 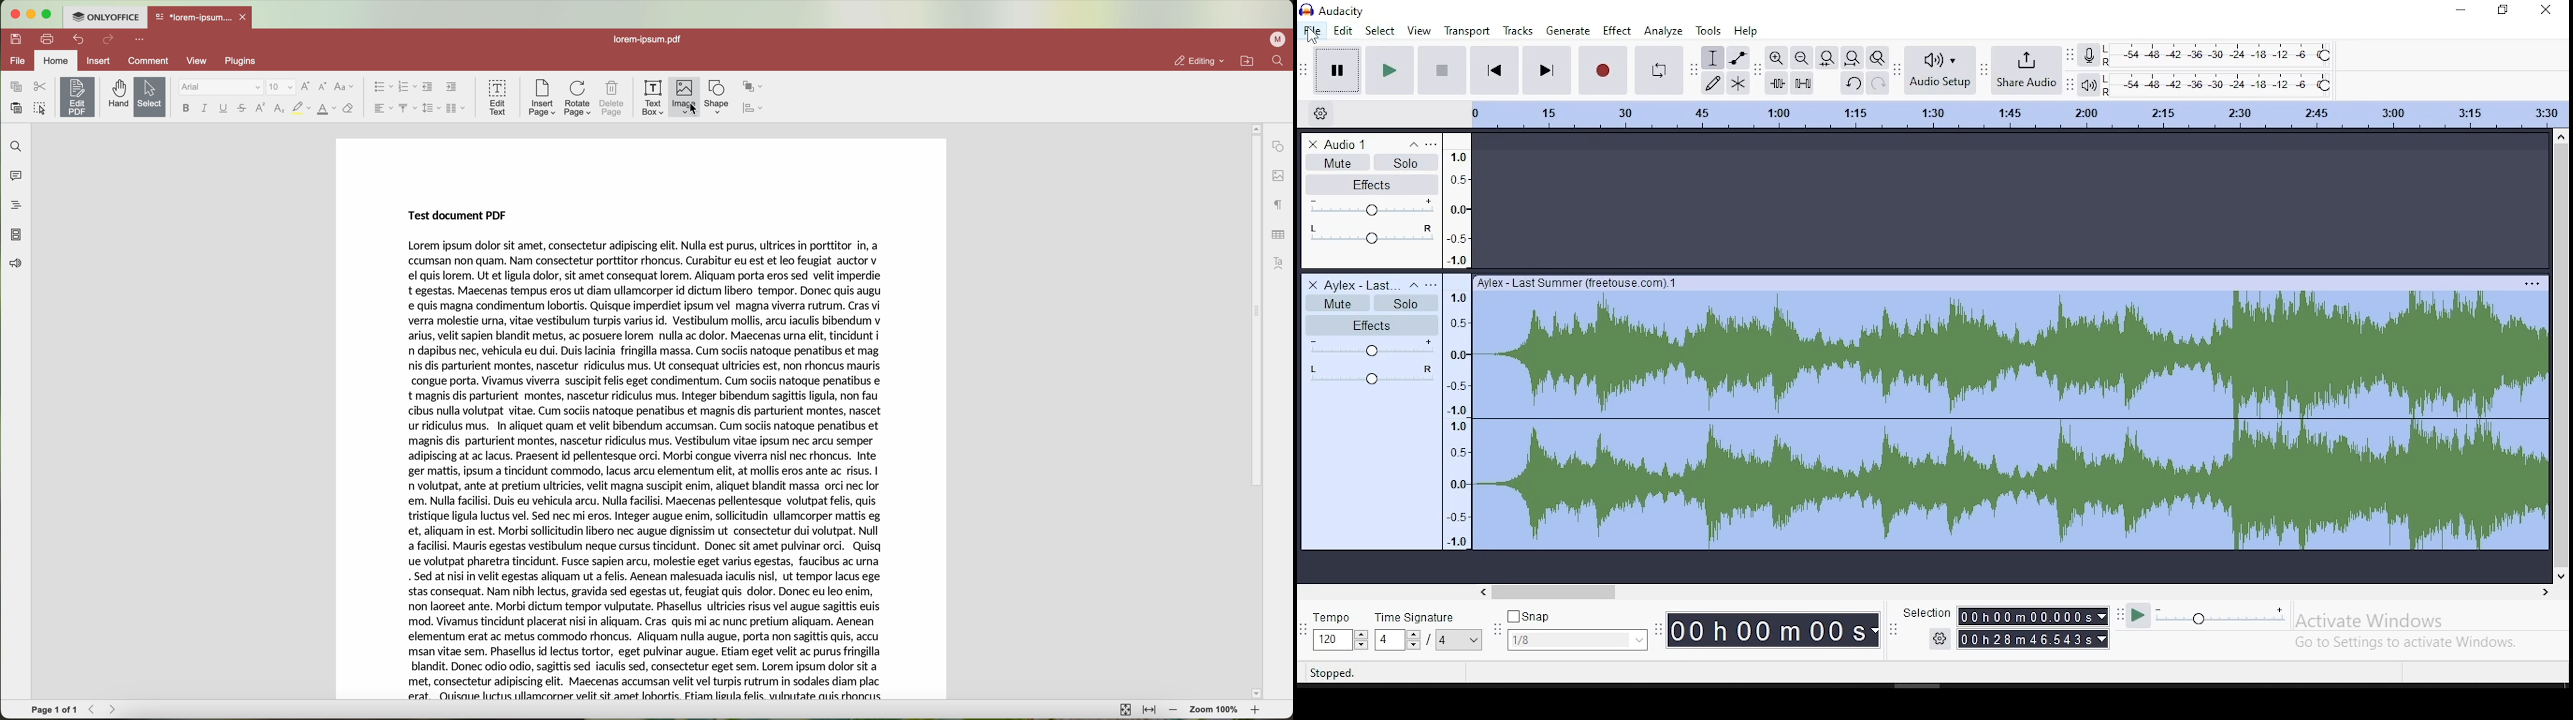 I want to click on undo, so click(x=80, y=39).